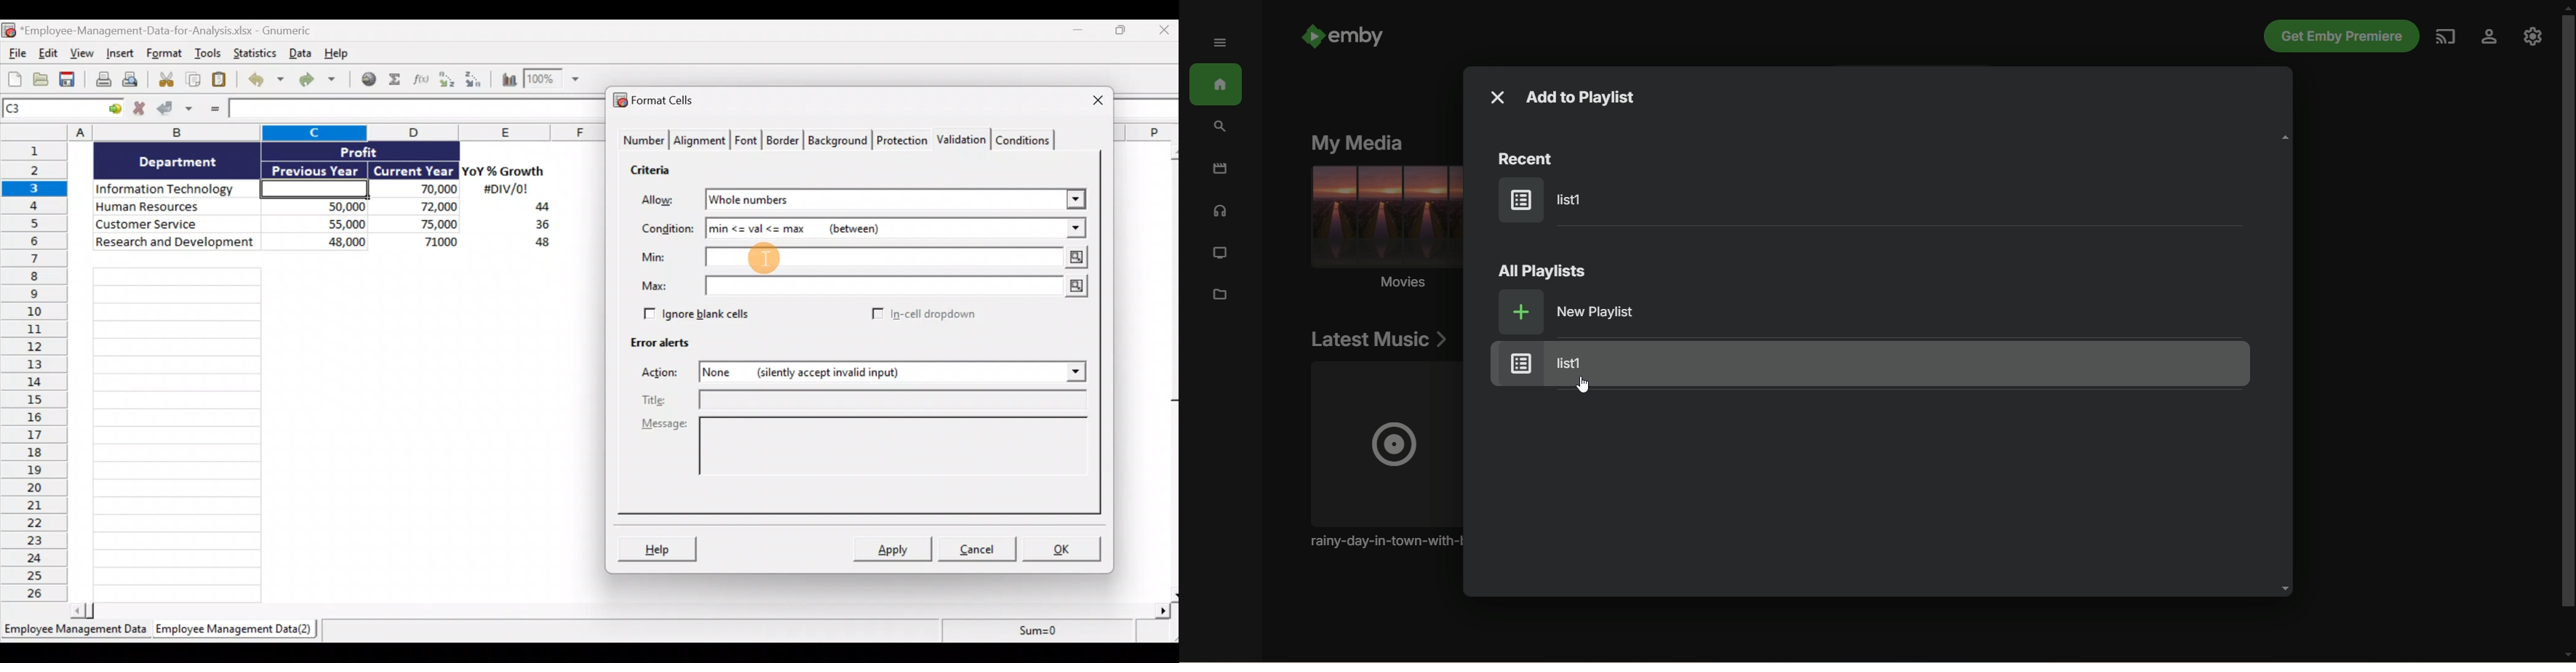  Describe the element at coordinates (1531, 158) in the screenshot. I see `recent` at that location.